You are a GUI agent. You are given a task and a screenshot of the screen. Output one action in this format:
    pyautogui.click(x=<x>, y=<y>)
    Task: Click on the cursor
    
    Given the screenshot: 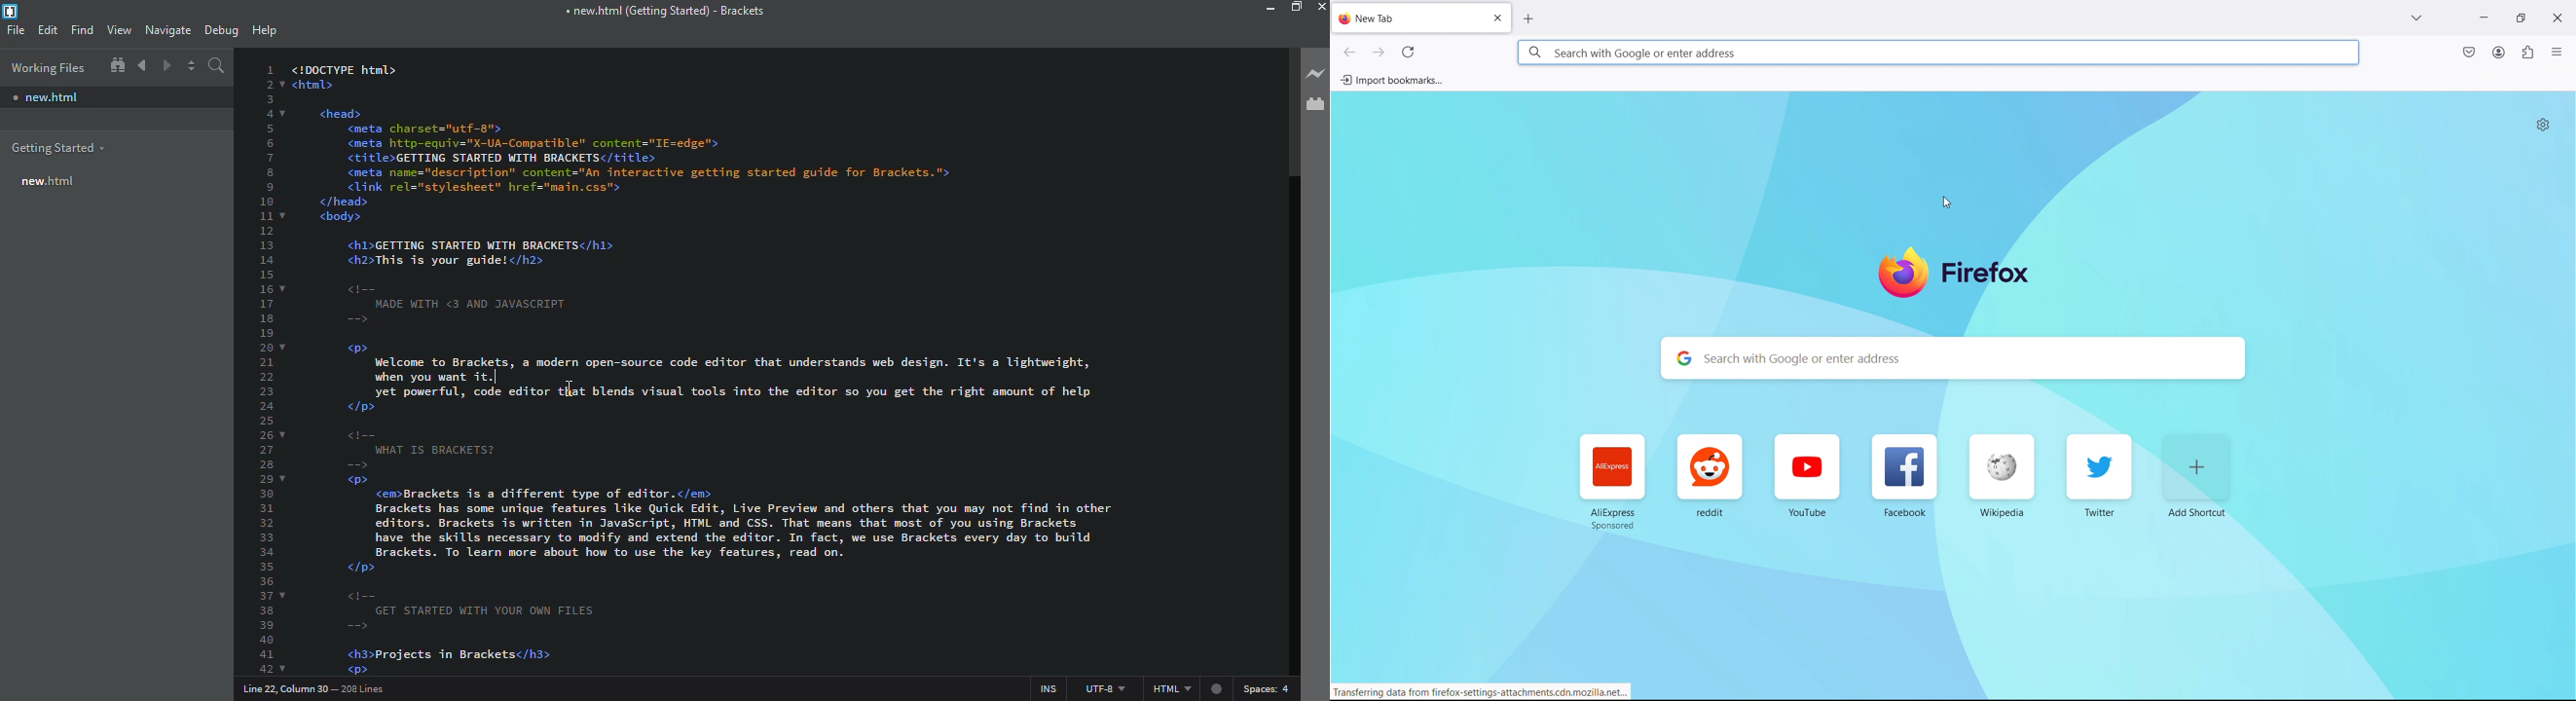 What is the action you would take?
    pyautogui.click(x=1946, y=203)
    